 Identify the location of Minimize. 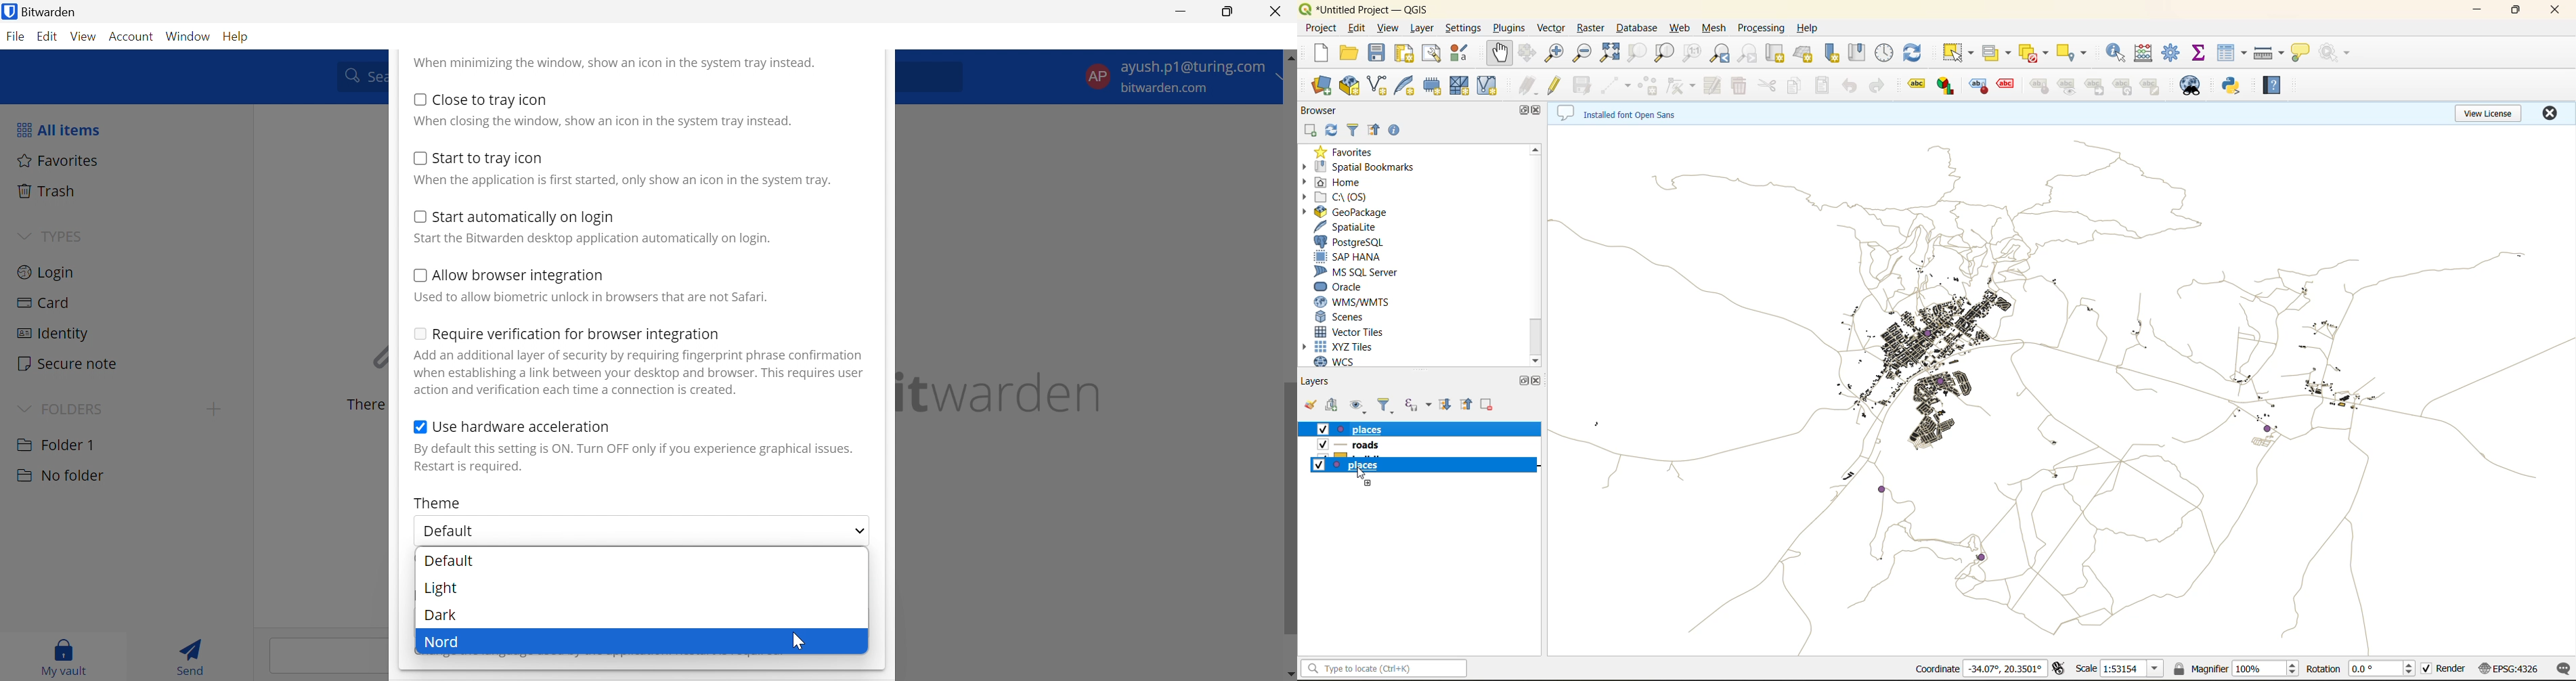
(1181, 10).